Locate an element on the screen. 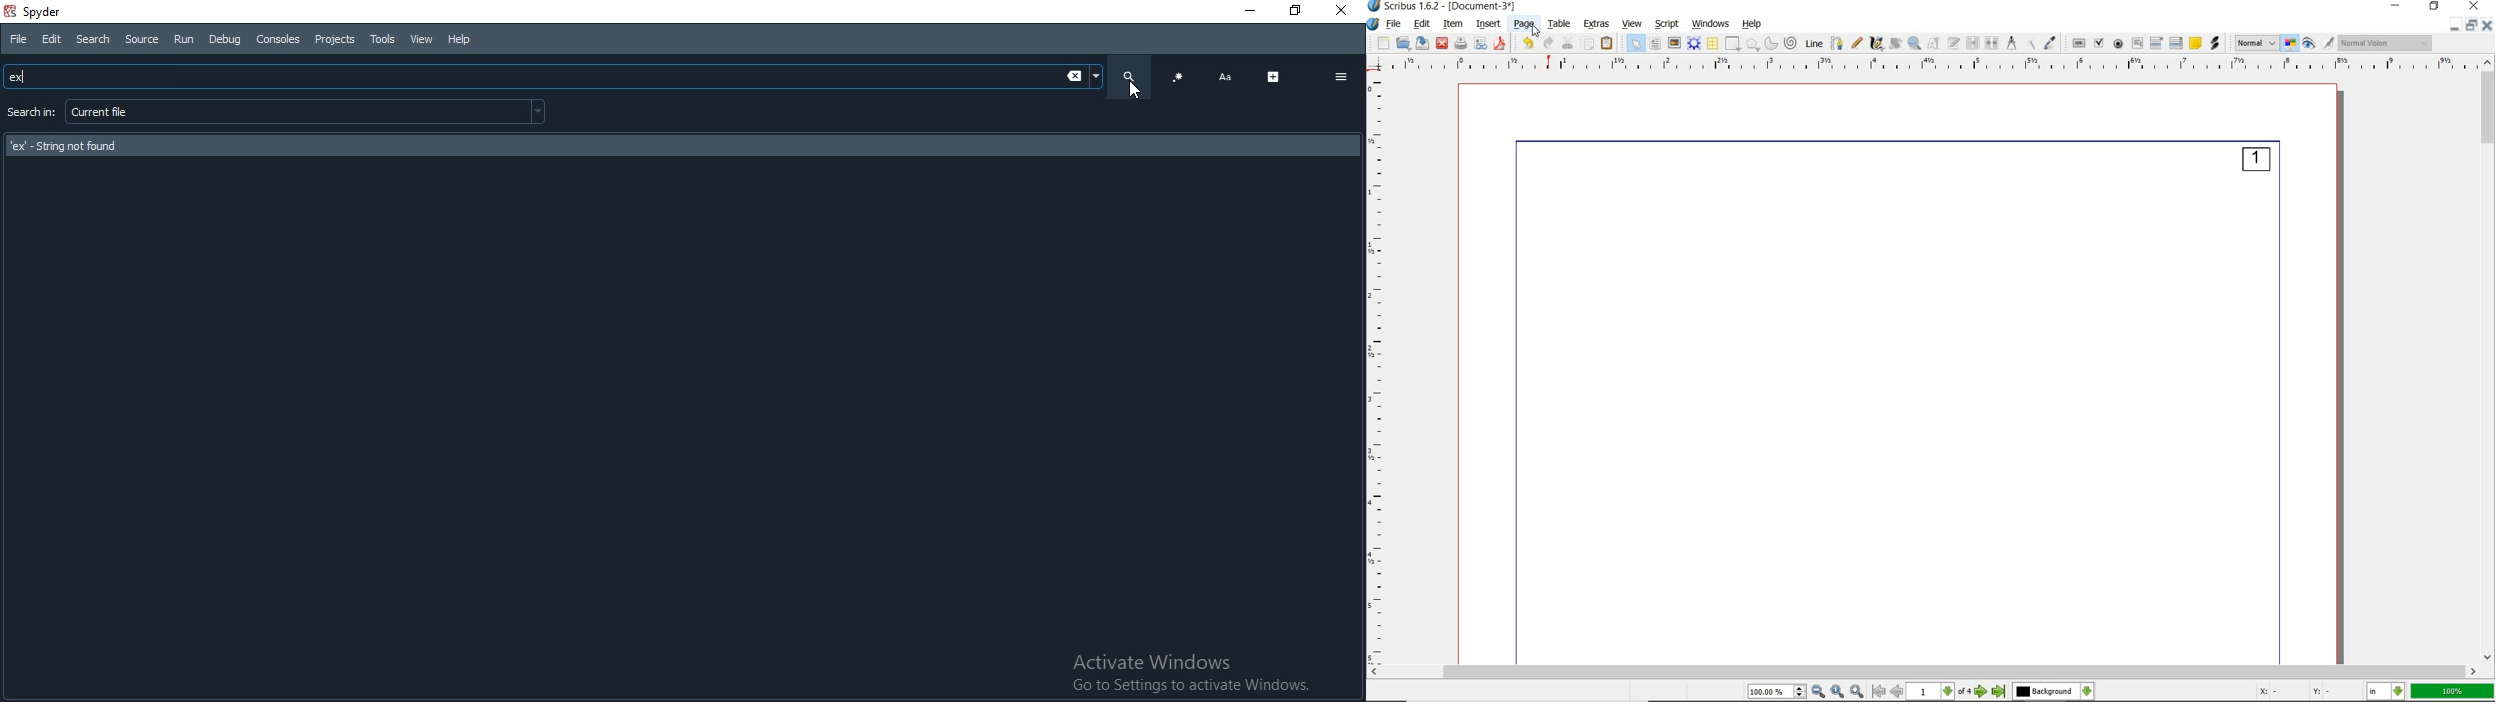  code blocks is located at coordinates (1178, 77).